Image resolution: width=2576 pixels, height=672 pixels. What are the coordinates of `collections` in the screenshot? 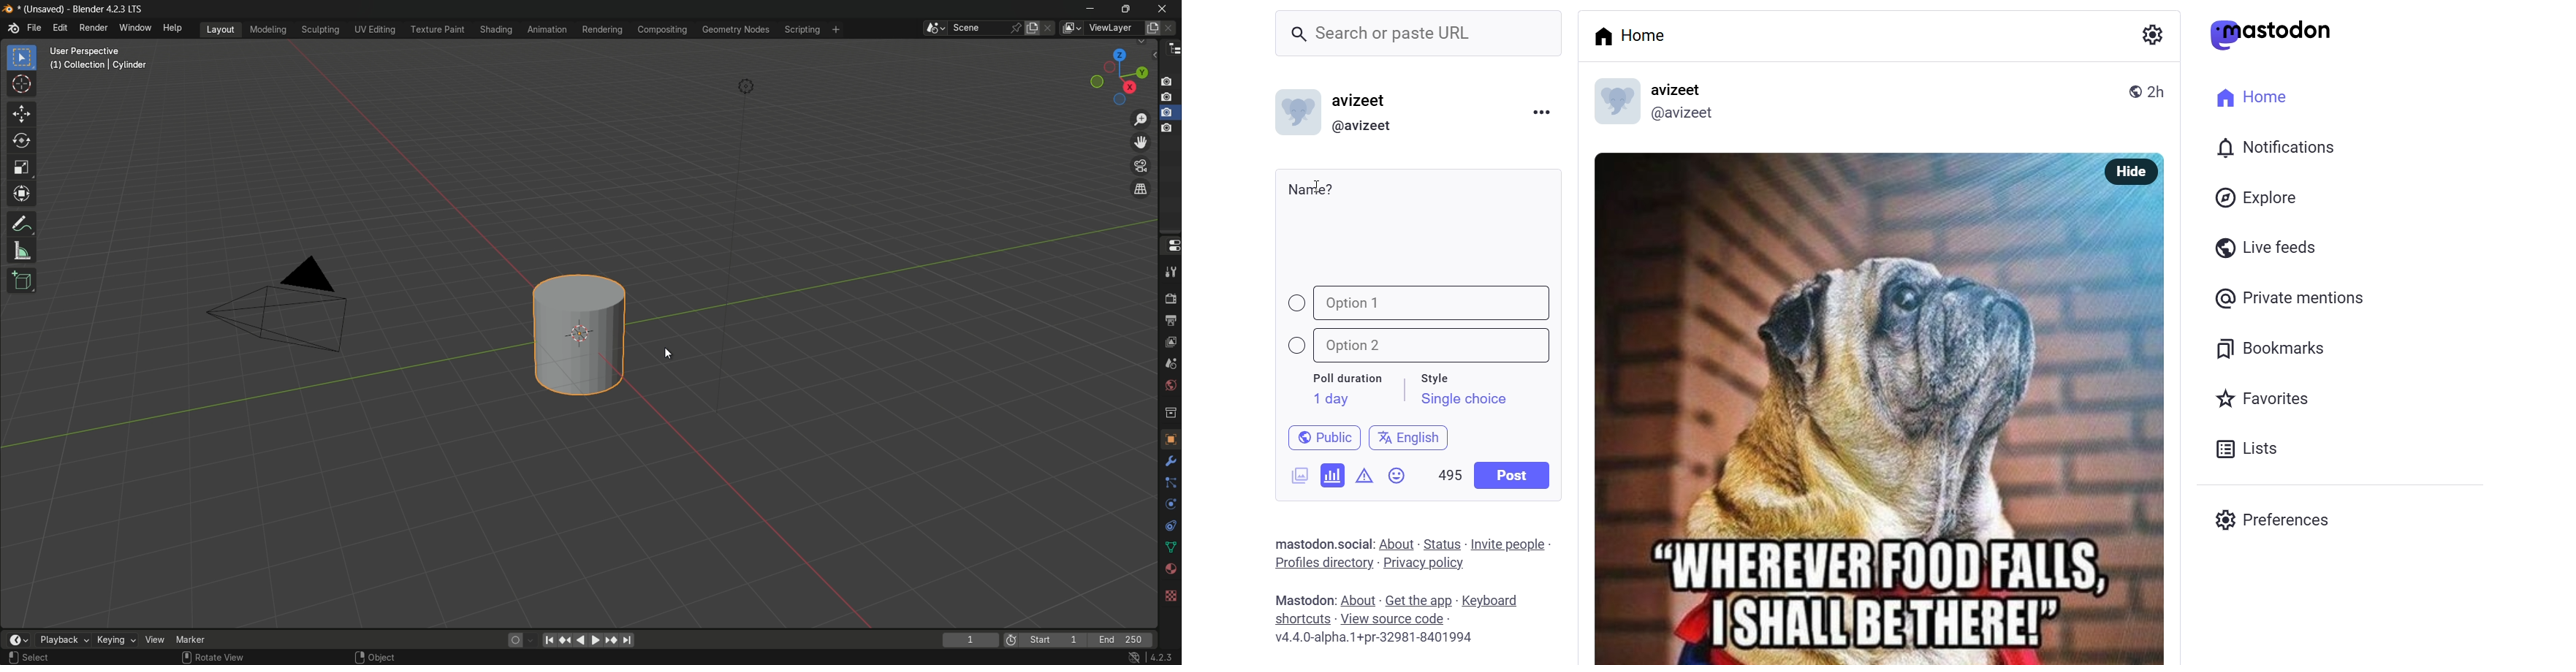 It's located at (1171, 413).